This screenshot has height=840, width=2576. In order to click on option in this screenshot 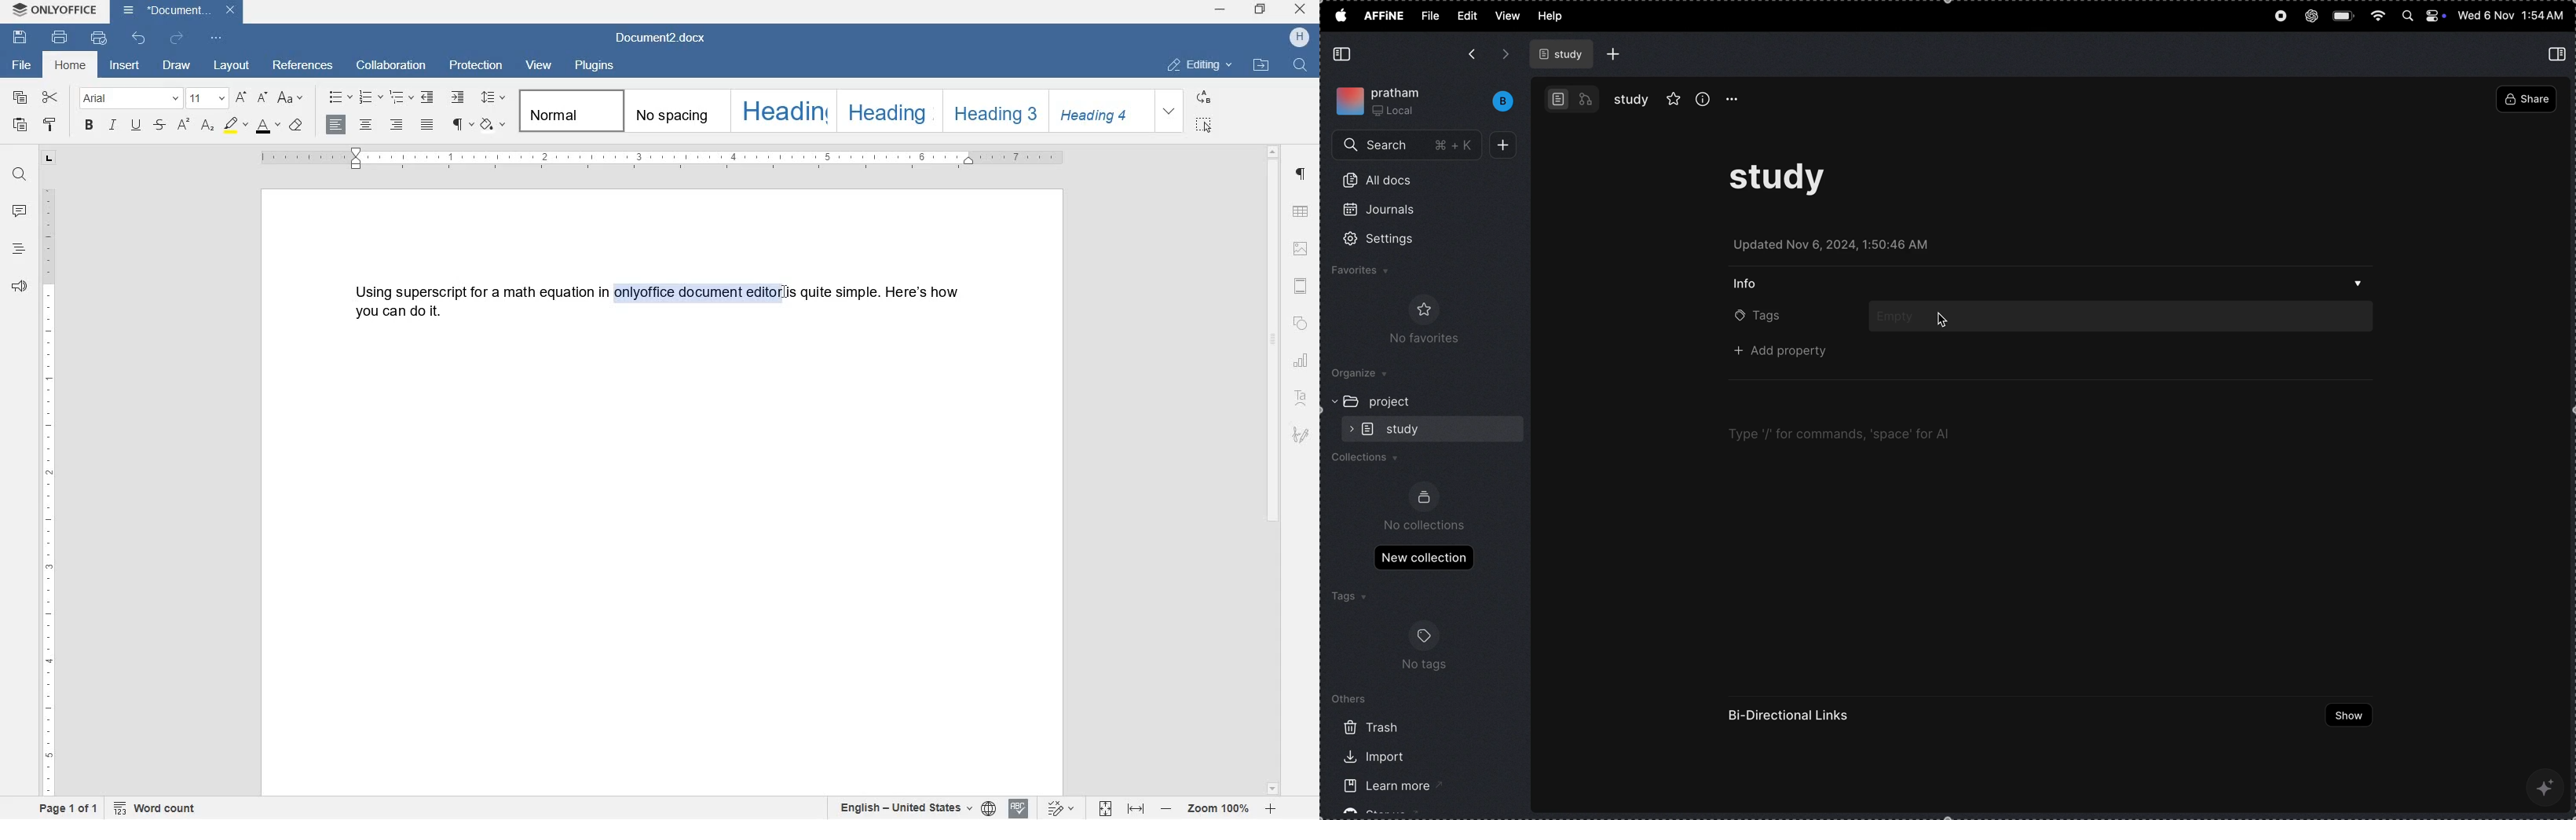, I will do `click(1738, 99)`.